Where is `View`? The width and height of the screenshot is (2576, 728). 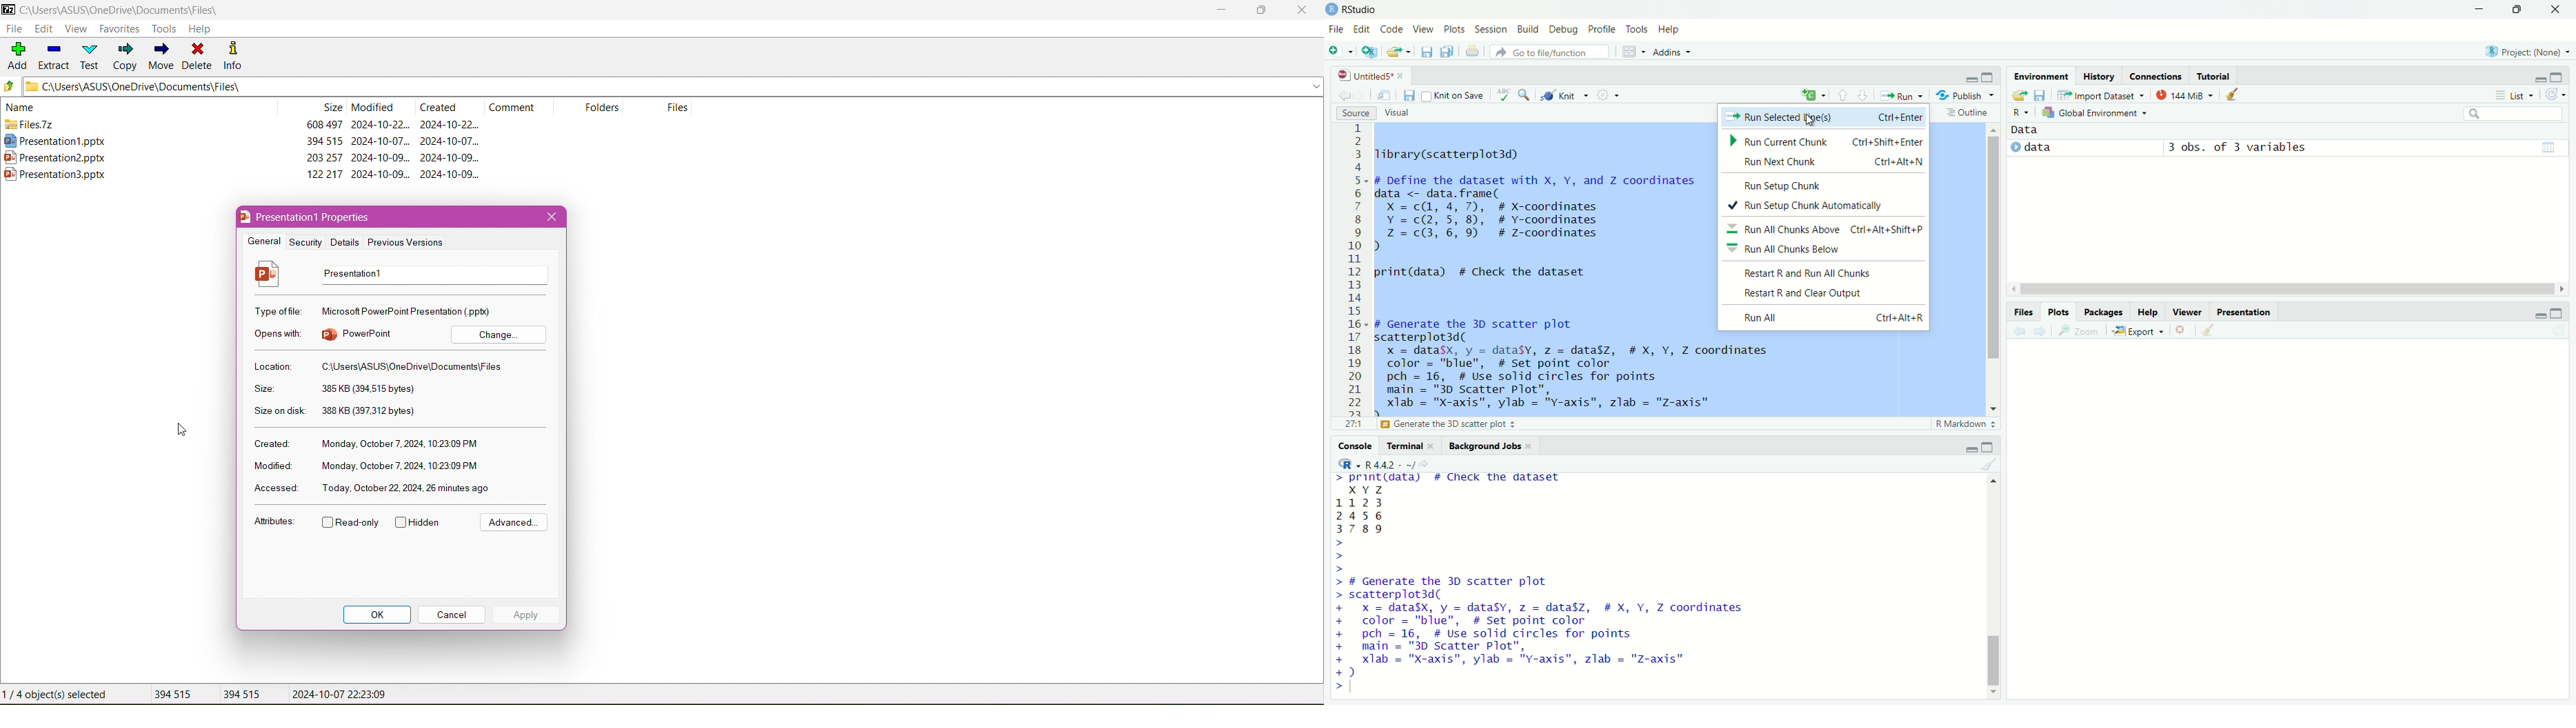
View is located at coordinates (76, 29).